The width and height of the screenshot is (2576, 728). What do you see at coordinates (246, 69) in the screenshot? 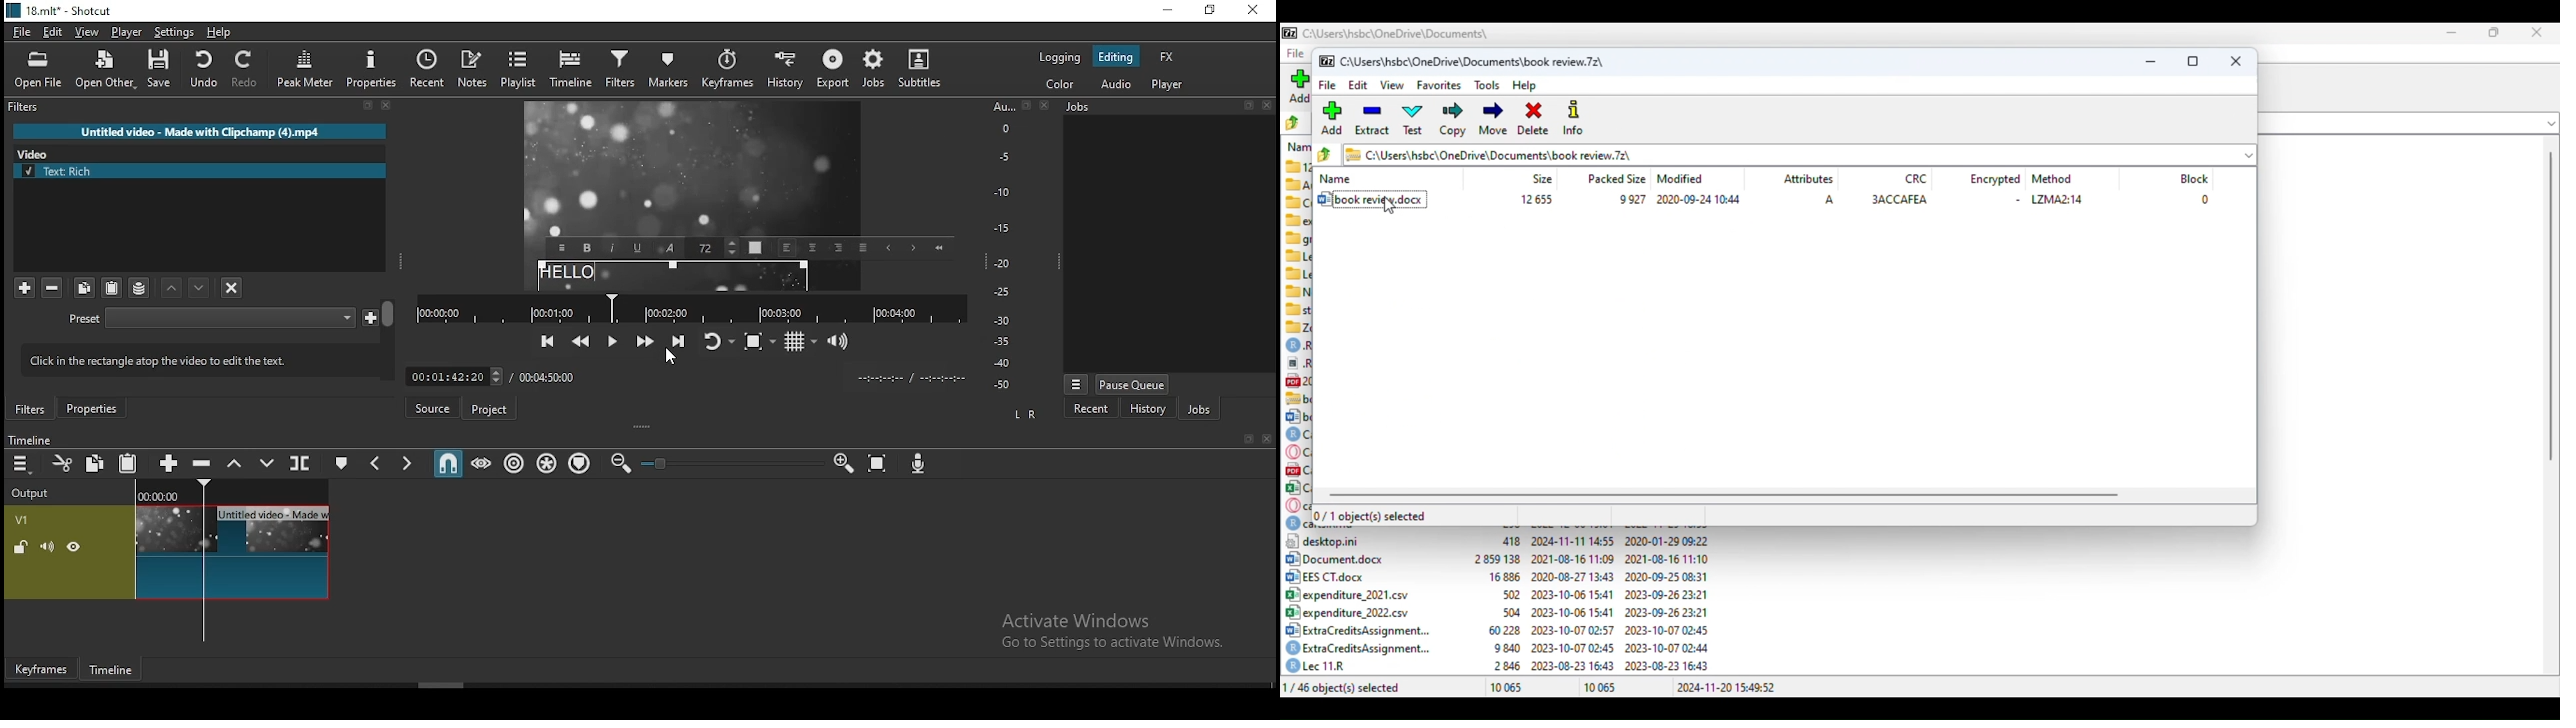
I see `redo` at bounding box center [246, 69].